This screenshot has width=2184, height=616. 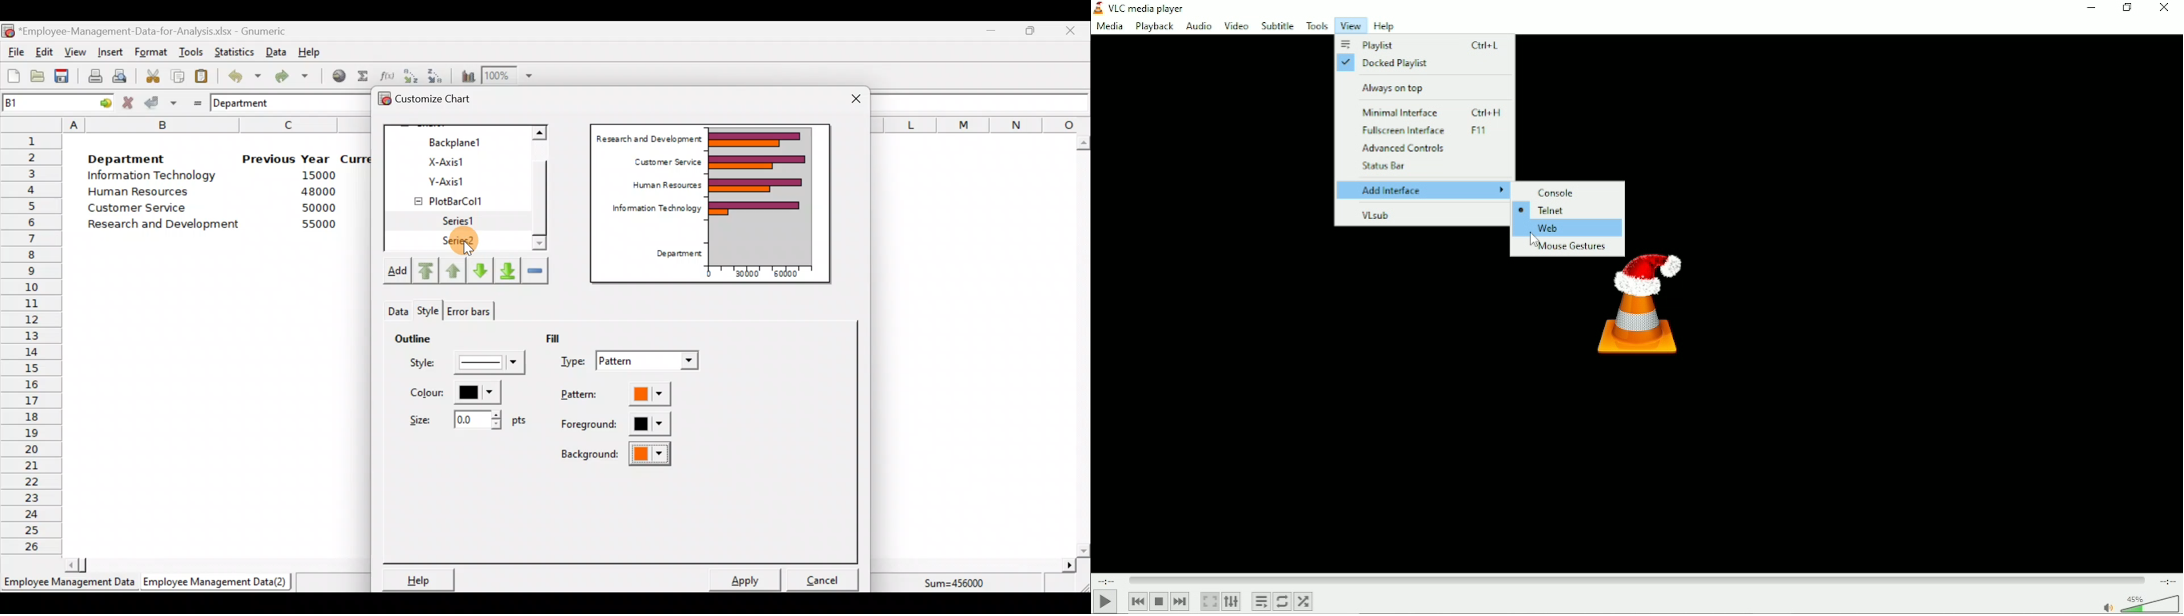 I want to click on Backplane1, so click(x=460, y=141).